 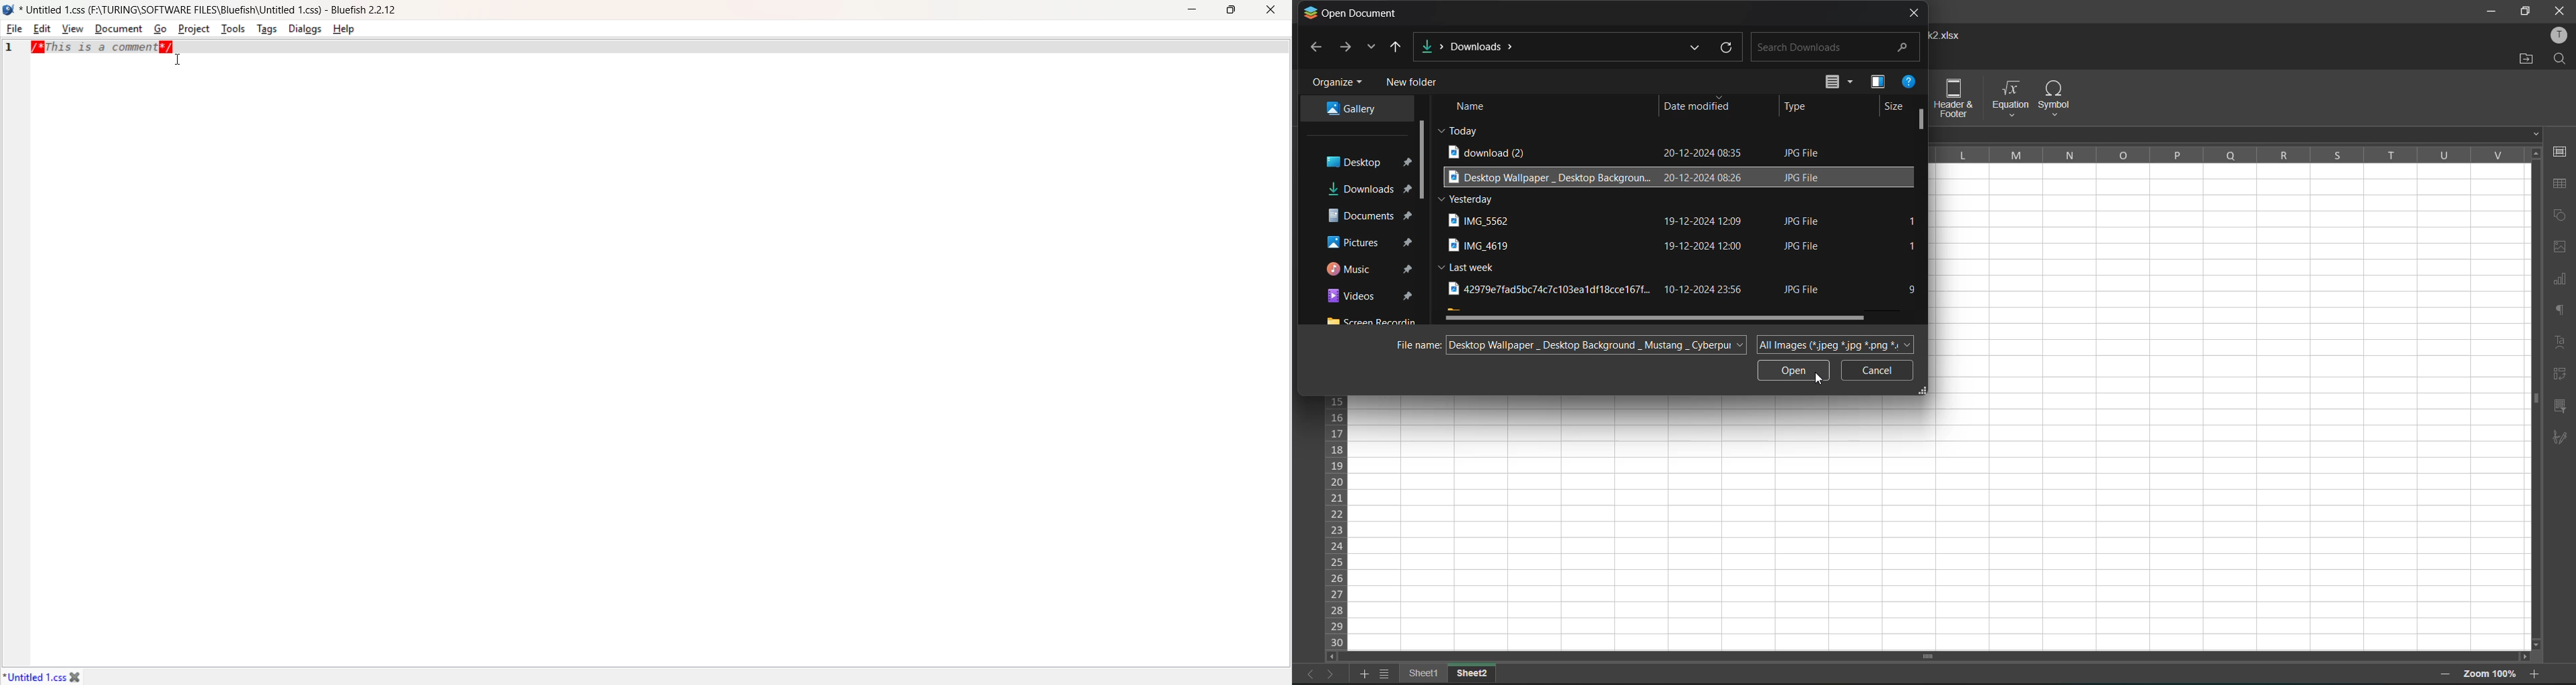 What do you see at coordinates (119, 28) in the screenshot?
I see `Document` at bounding box center [119, 28].